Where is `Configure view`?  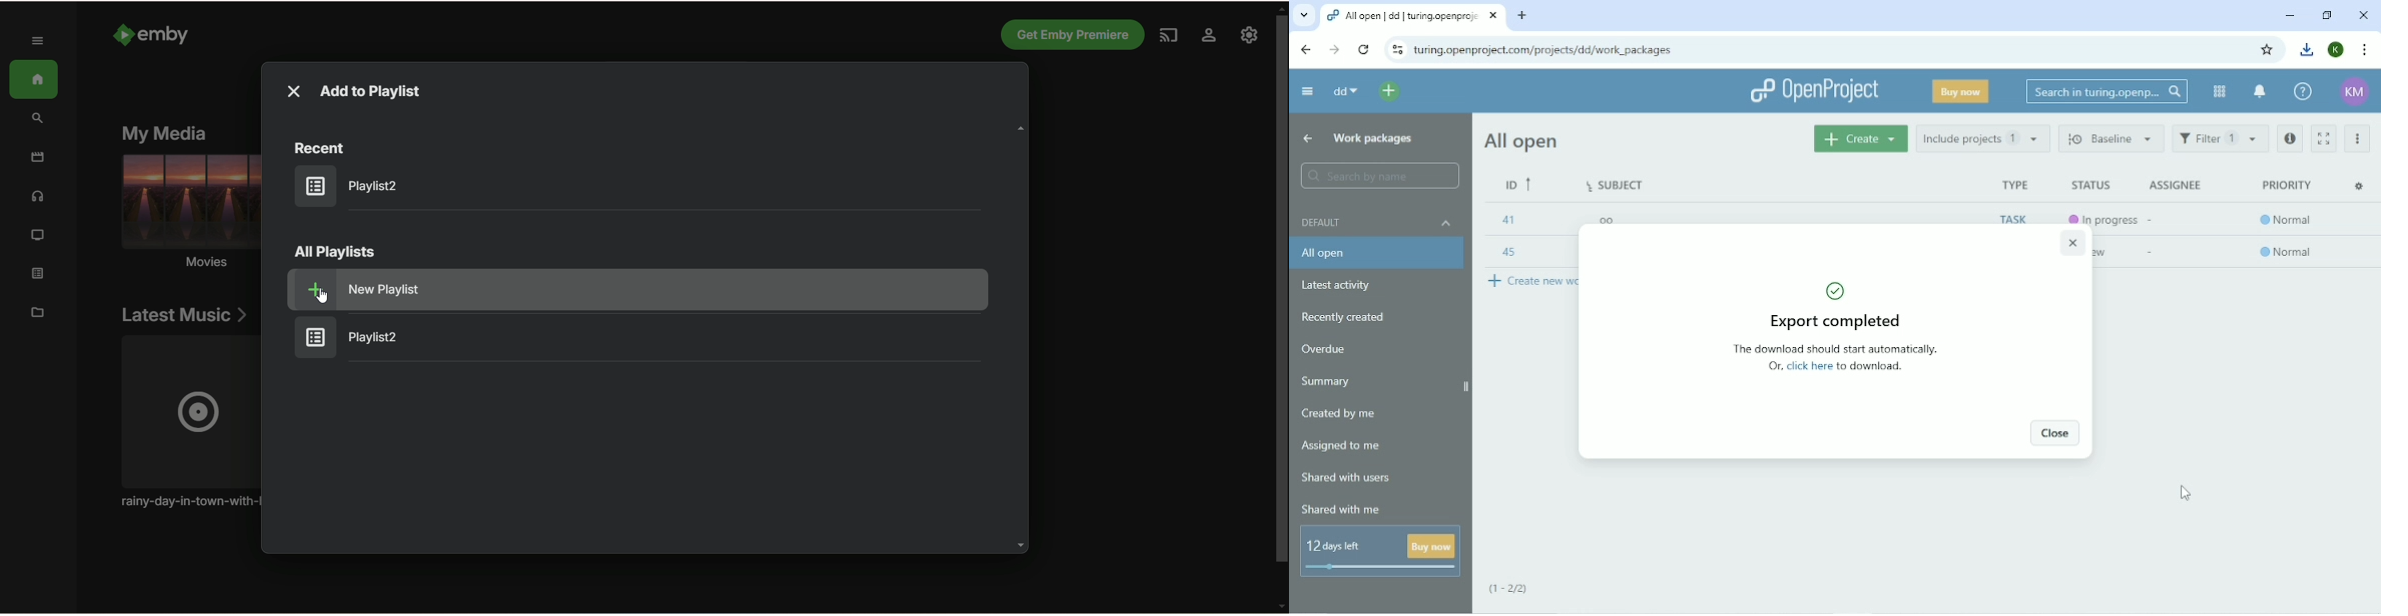 Configure view is located at coordinates (2361, 186).